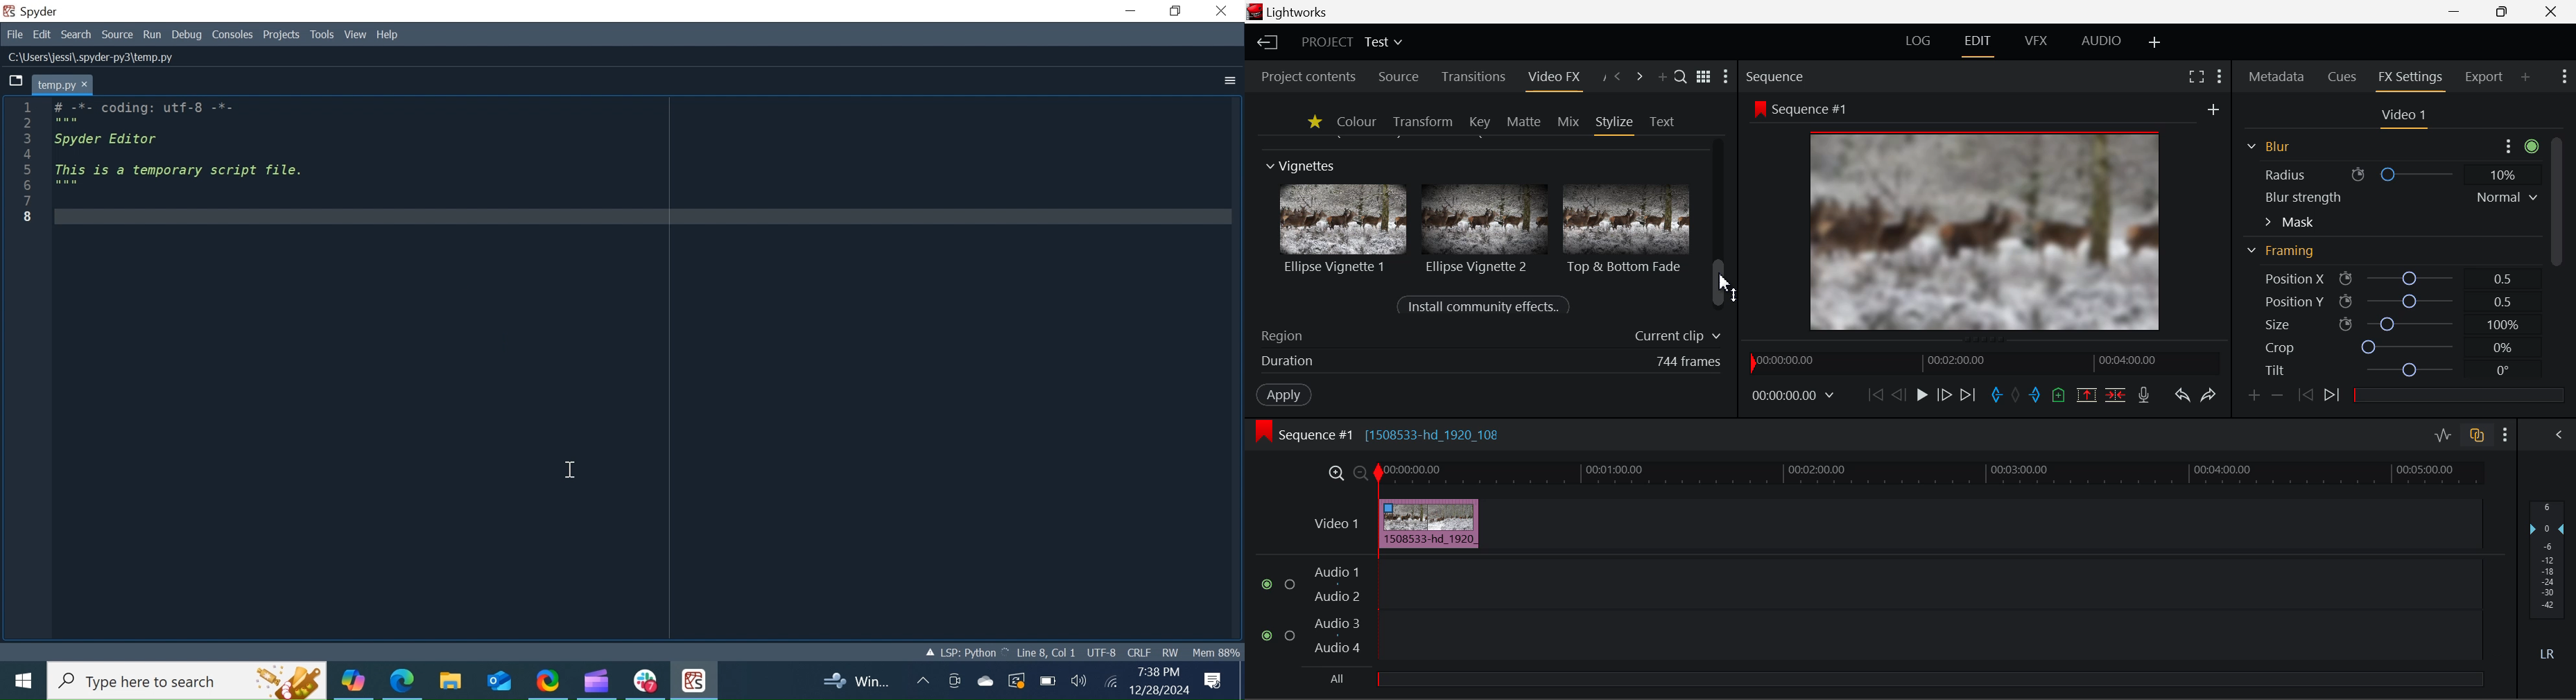 Image resolution: width=2576 pixels, height=700 pixels. What do you see at coordinates (1170, 652) in the screenshot?
I see `File Permission` at bounding box center [1170, 652].